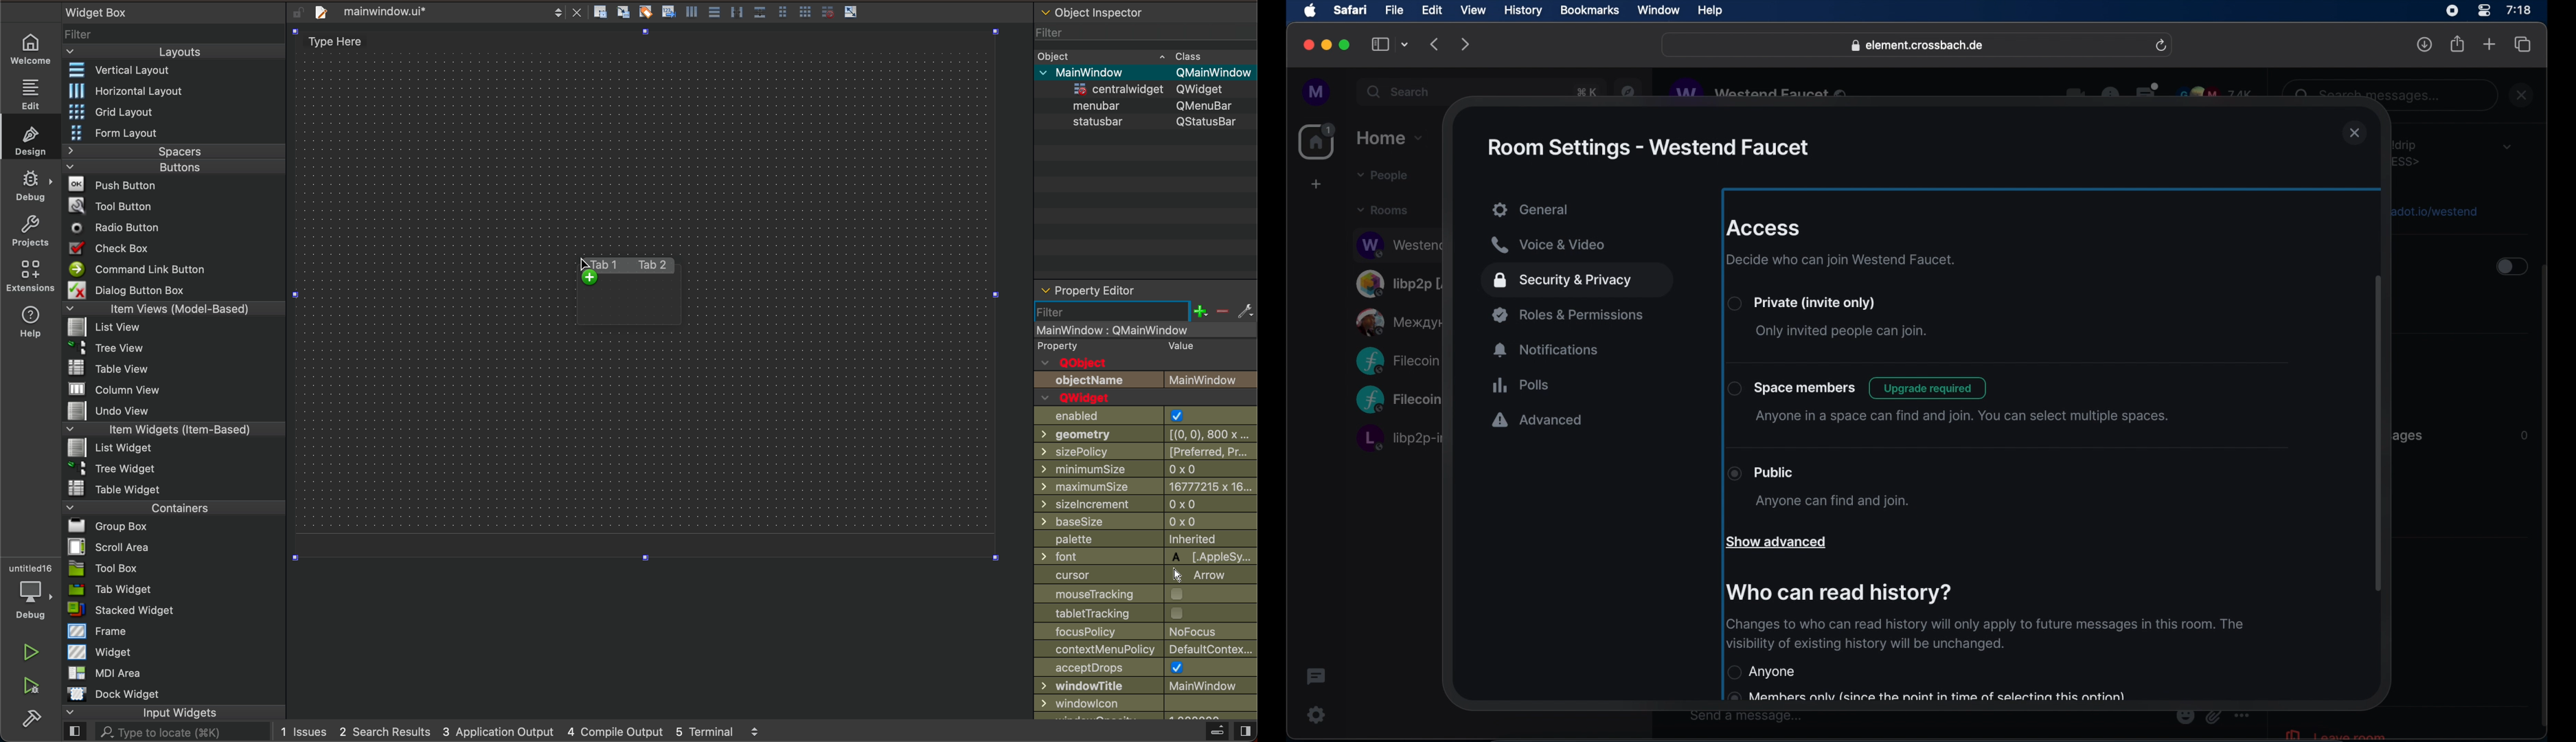  What do you see at coordinates (1402, 283) in the screenshot?
I see `obscure` at bounding box center [1402, 283].